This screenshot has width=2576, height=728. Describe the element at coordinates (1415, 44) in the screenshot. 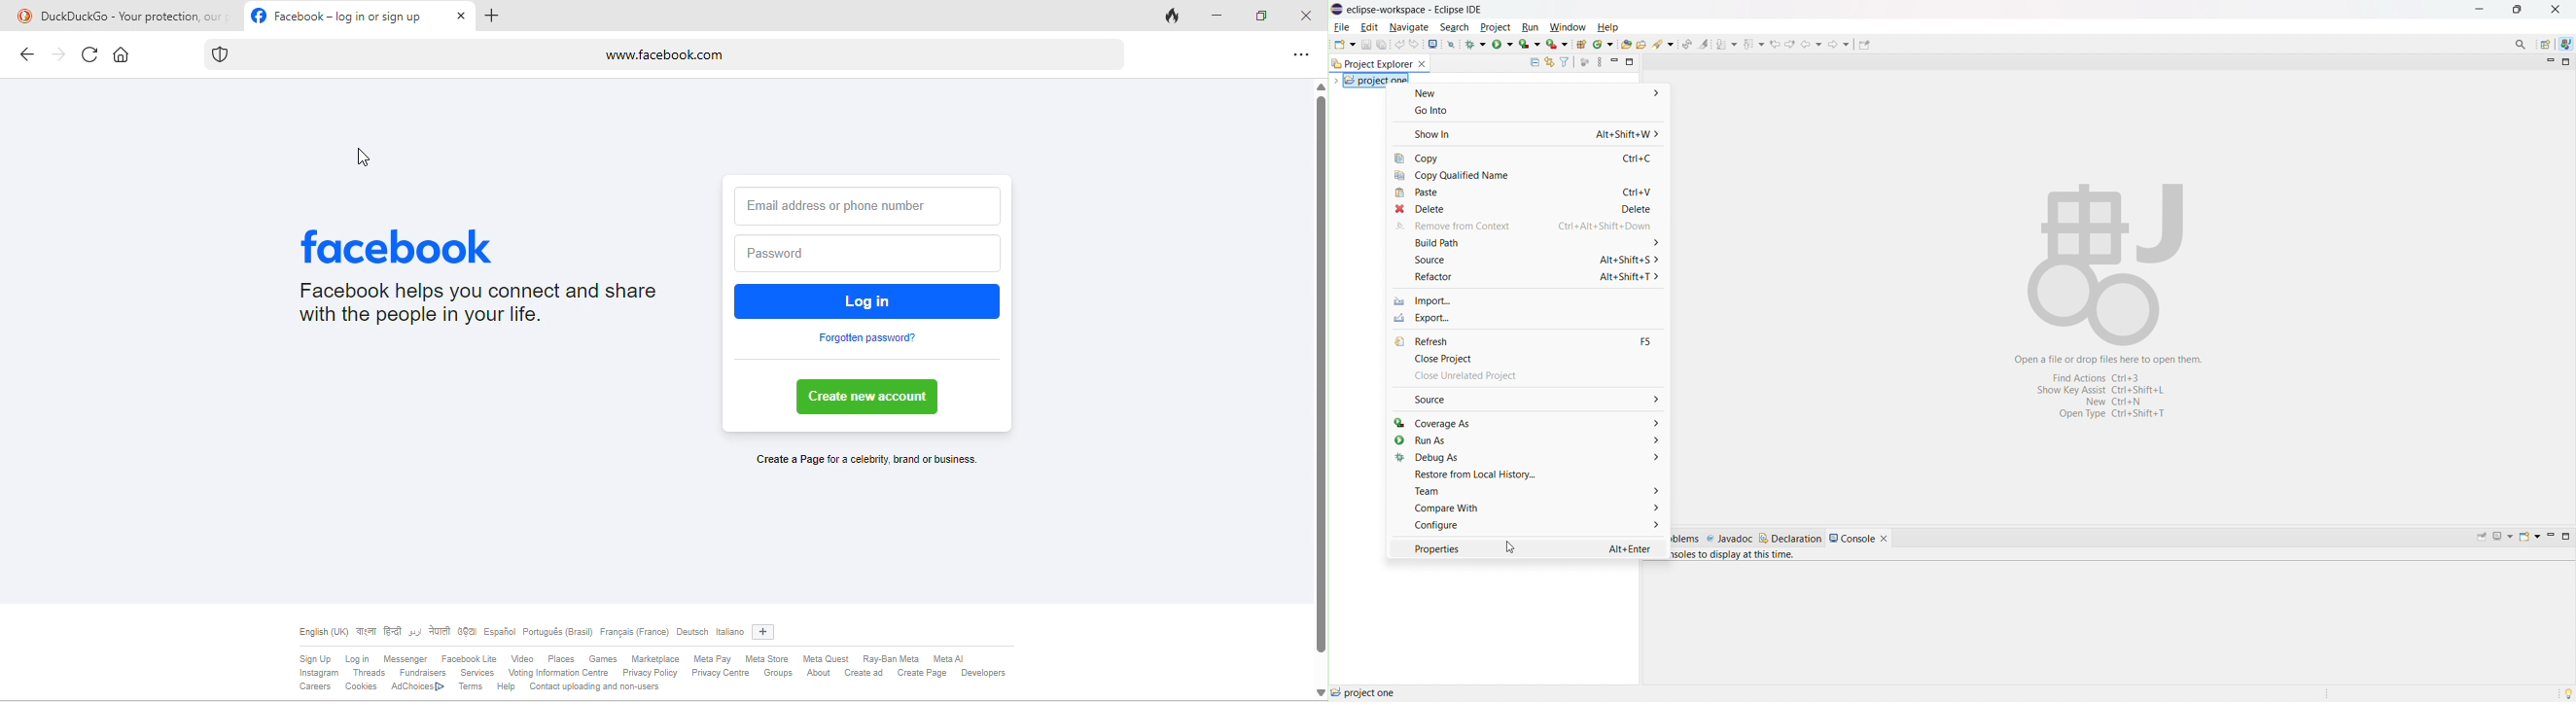

I see `redo` at that location.